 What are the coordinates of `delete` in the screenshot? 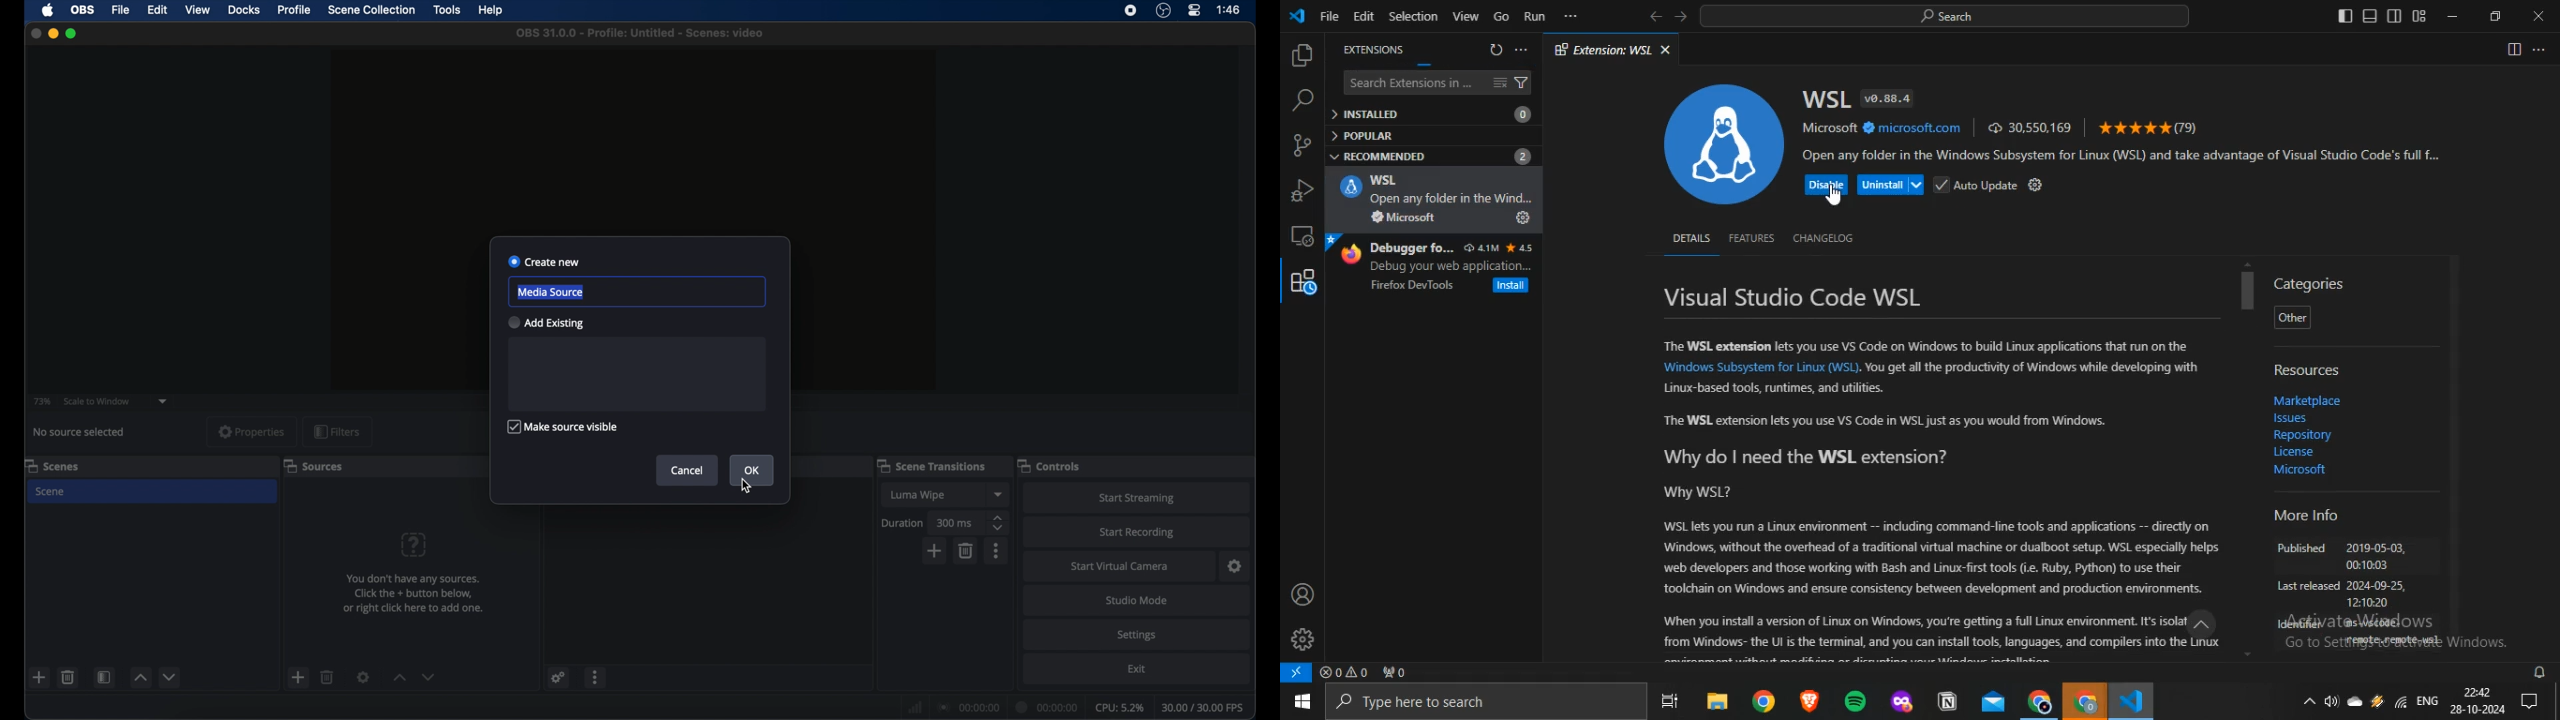 It's located at (69, 677).